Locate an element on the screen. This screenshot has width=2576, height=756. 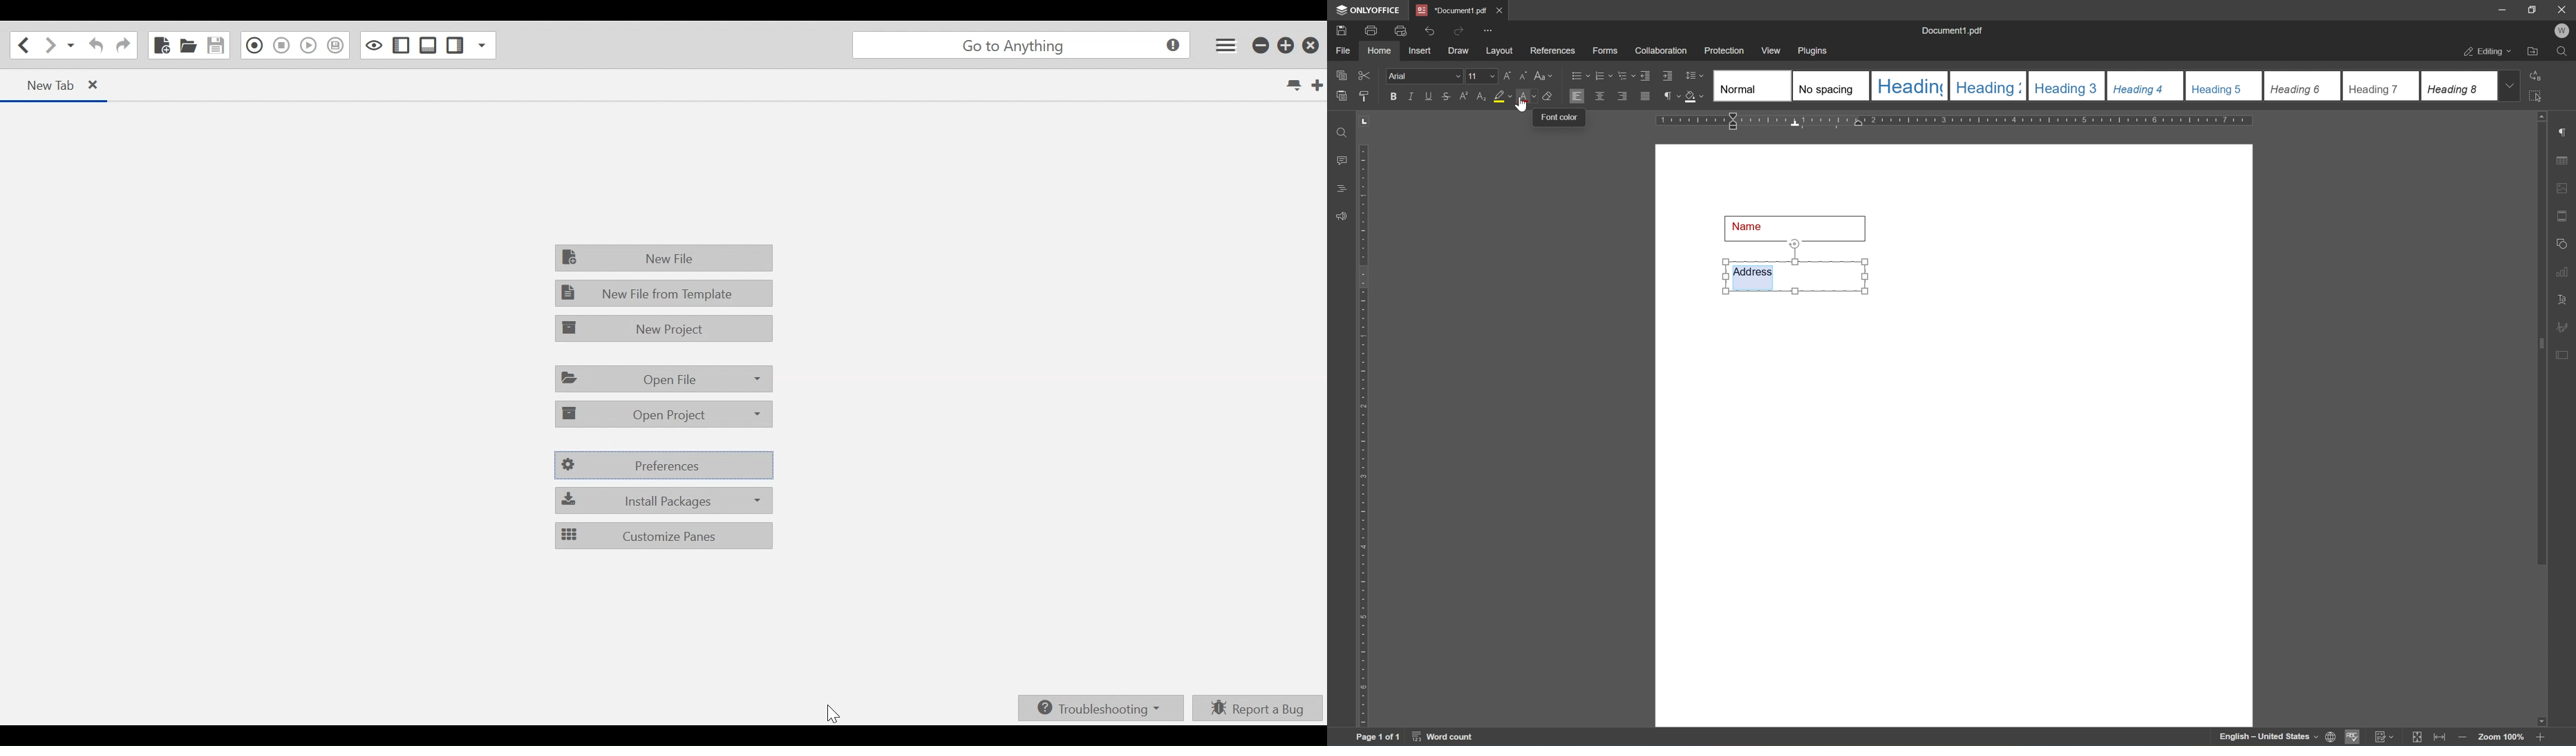
New File is located at coordinates (666, 259).